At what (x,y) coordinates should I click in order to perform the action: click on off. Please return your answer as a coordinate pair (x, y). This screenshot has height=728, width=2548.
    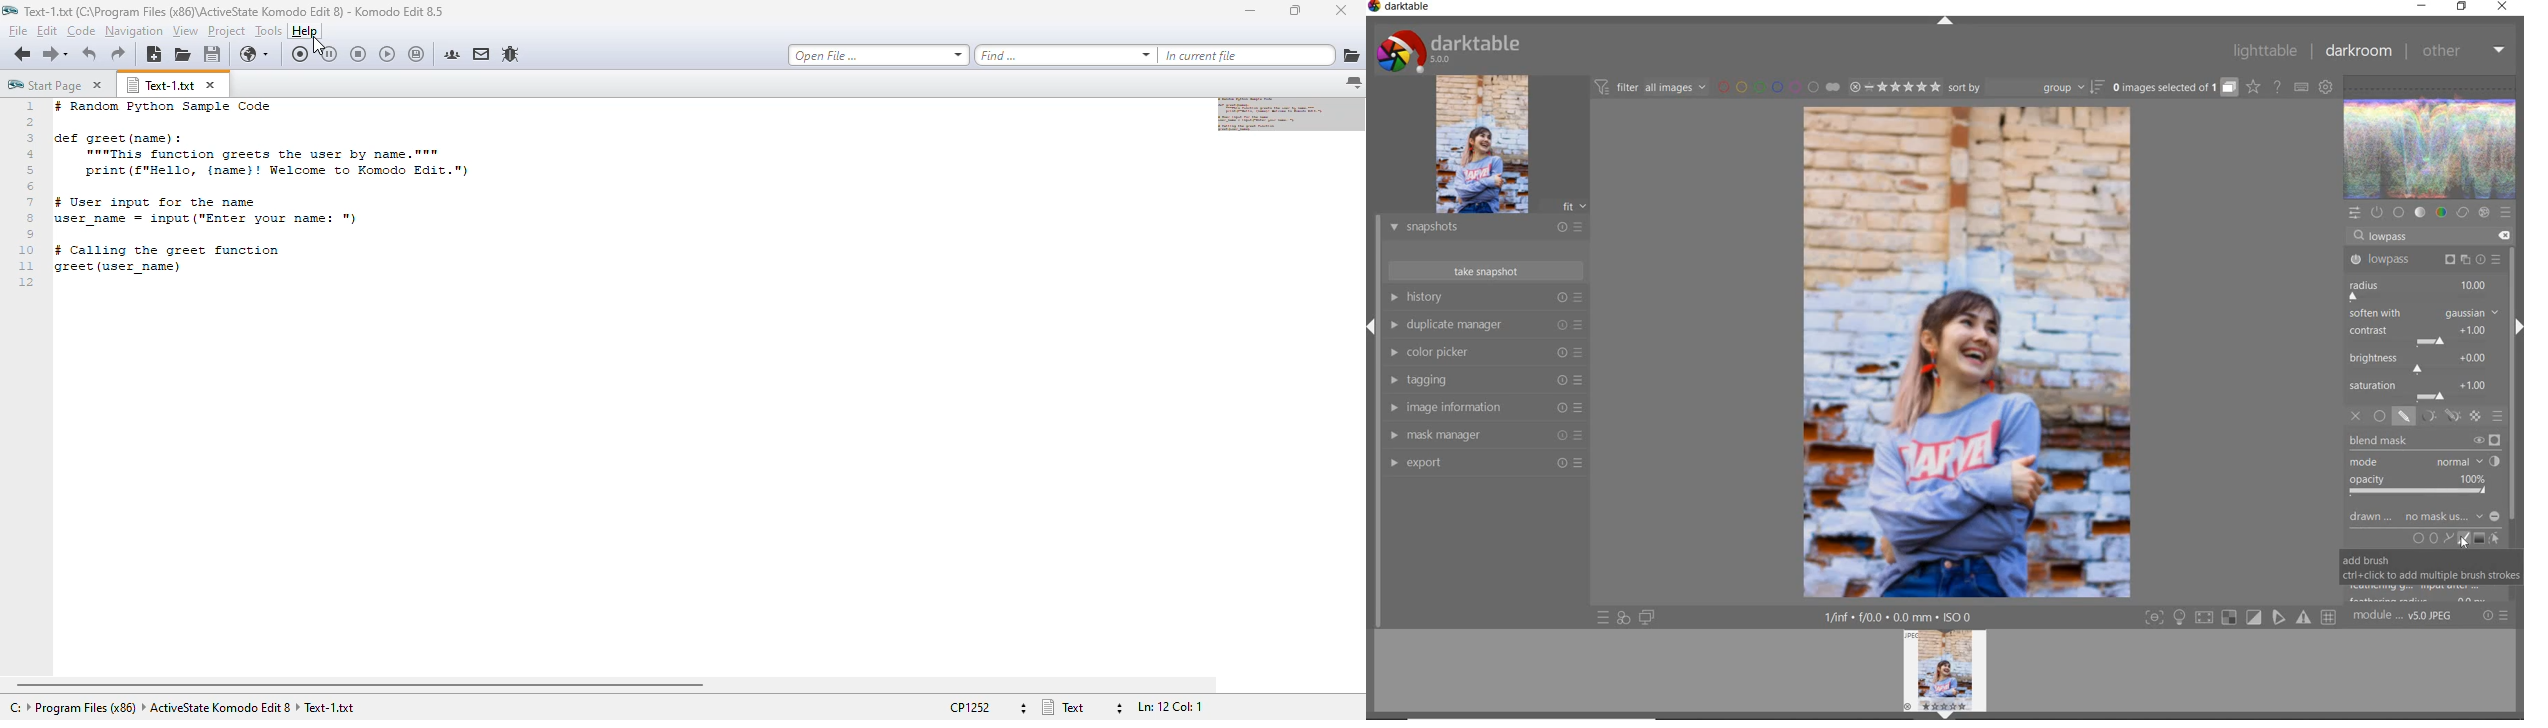
    Looking at the image, I should click on (2358, 417).